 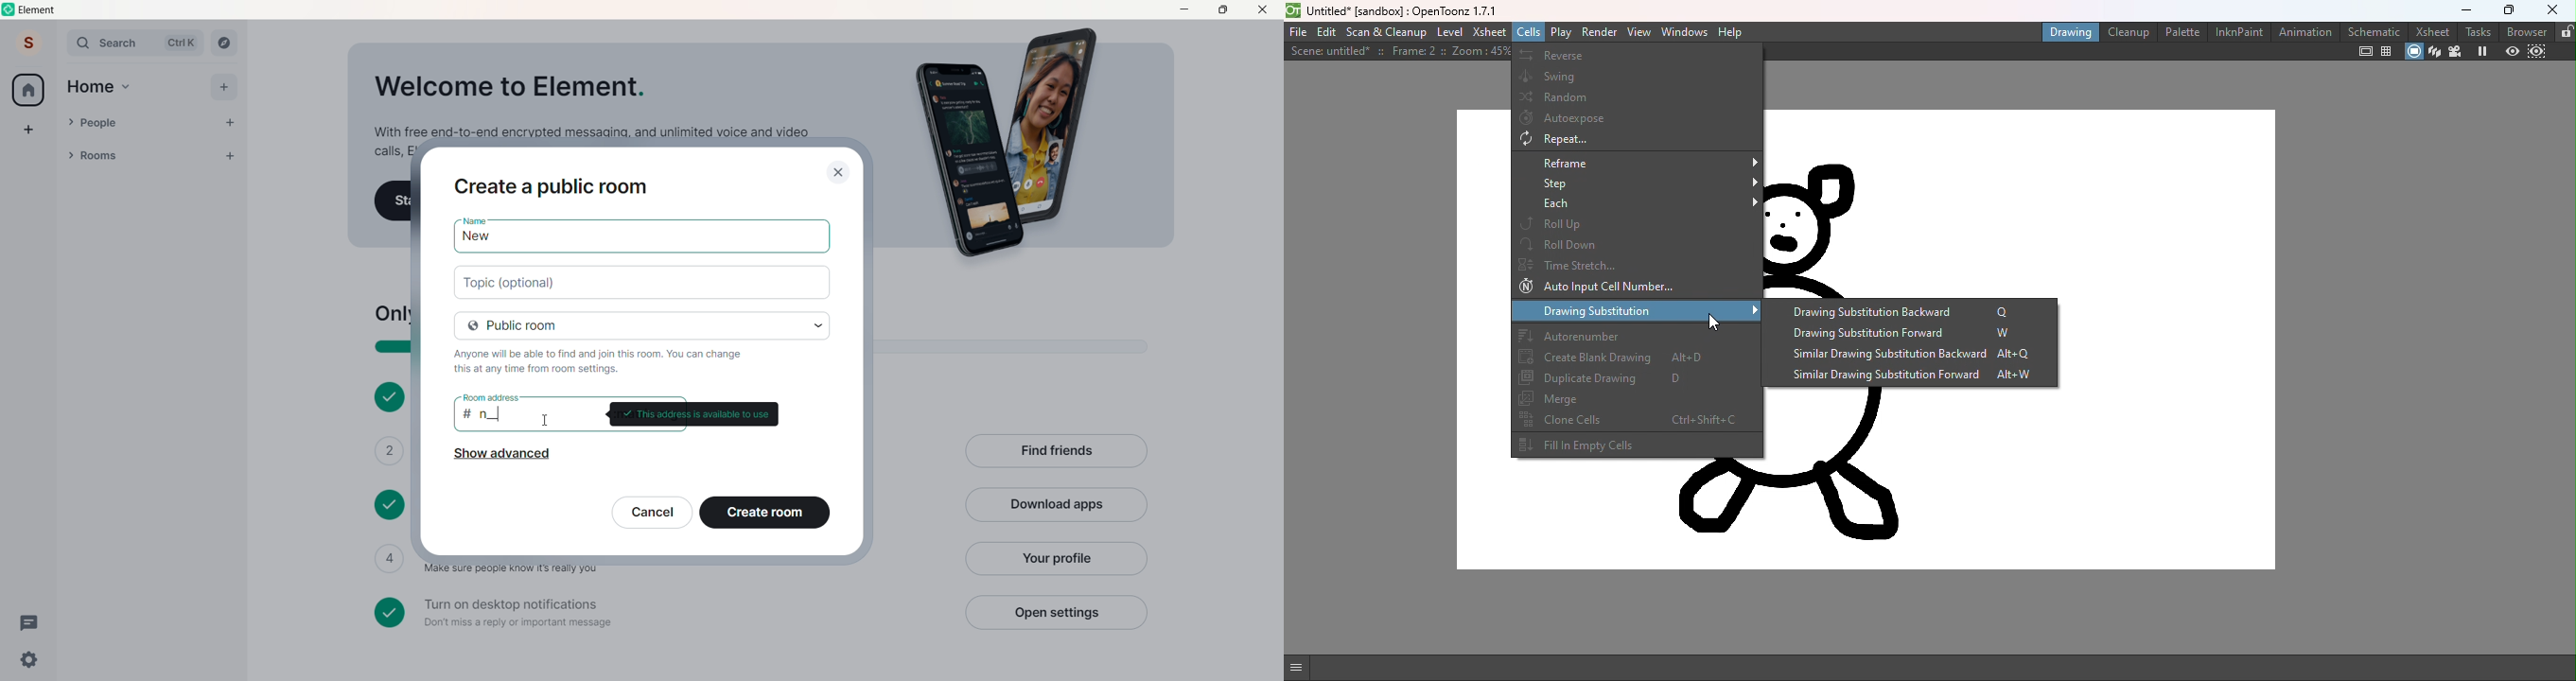 What do you see at coordinates (29, 42) in the screenshot?
I see `Account` at bounding box center [29, 42].